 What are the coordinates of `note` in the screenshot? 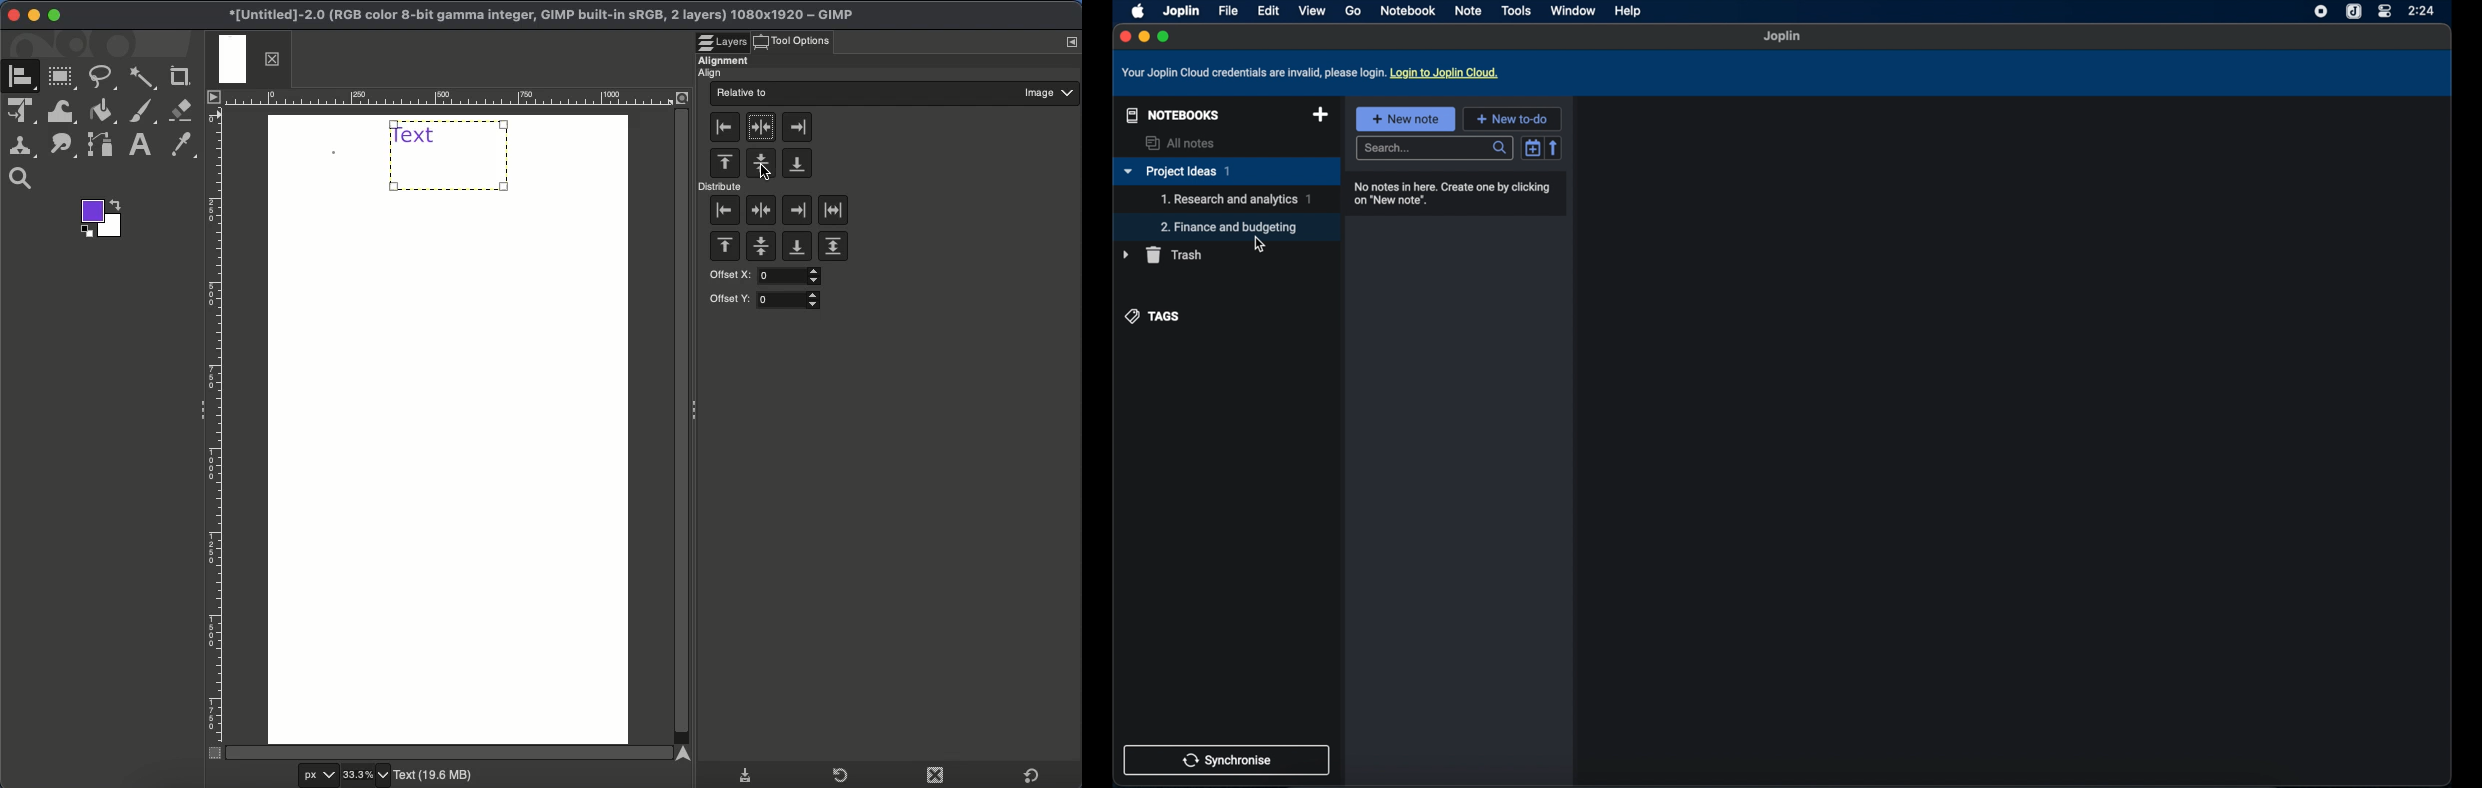 It's located at (1469, 10).